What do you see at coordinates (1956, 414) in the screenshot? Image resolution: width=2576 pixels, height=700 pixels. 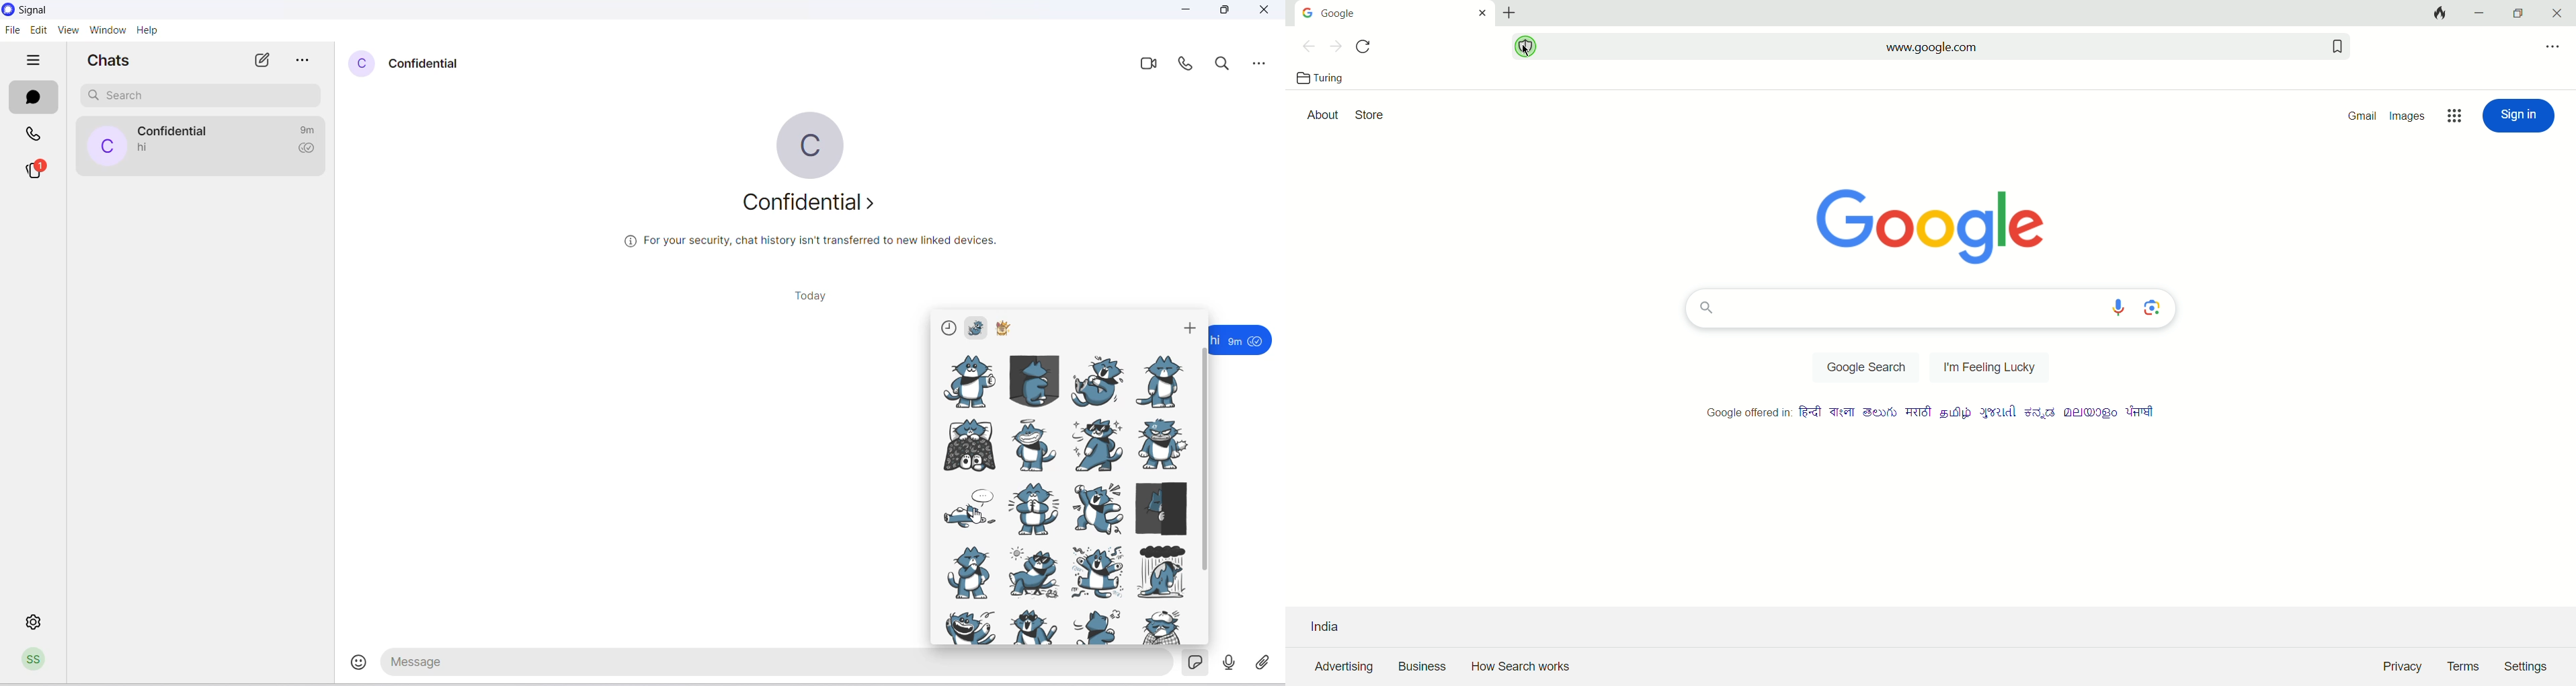 I see `language` at bounding box center [1956, 414].